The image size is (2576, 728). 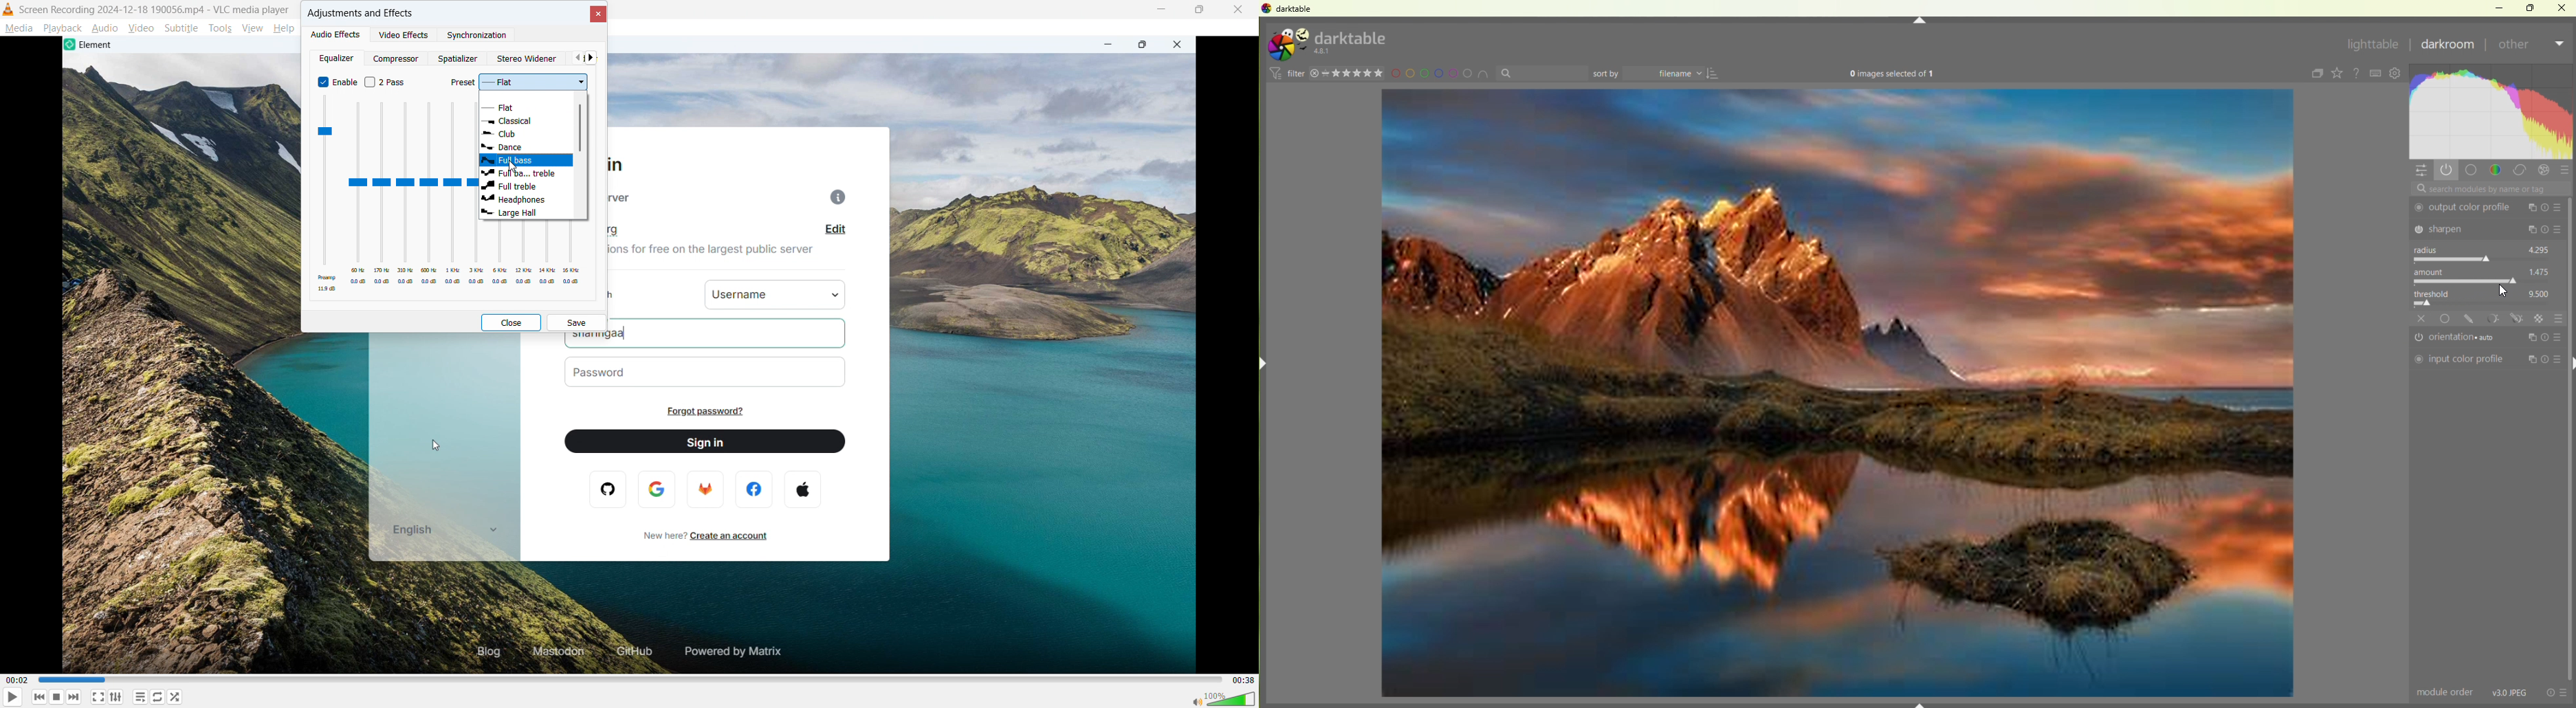 I want to click on save, so click(x=576, y=323).